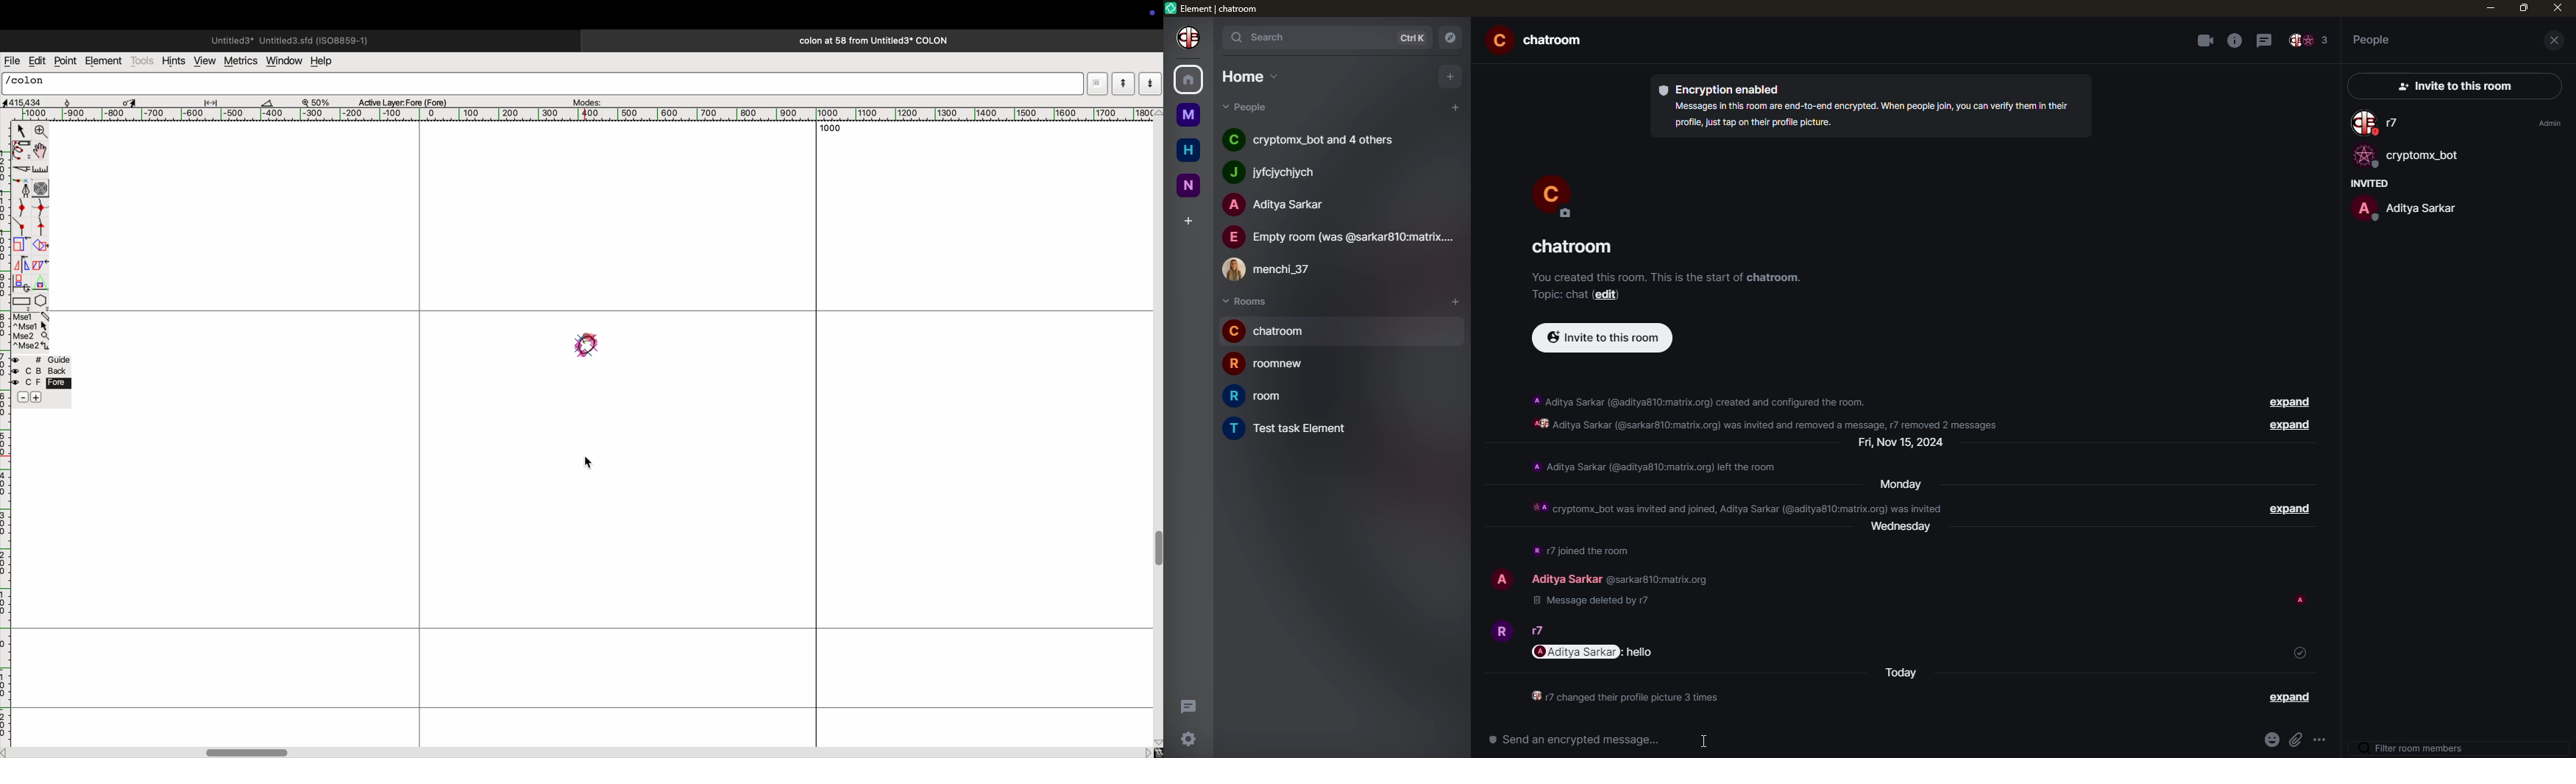  Describe the element at coordinates (2282, 403) in the screenshot. I see `expand` at that location.